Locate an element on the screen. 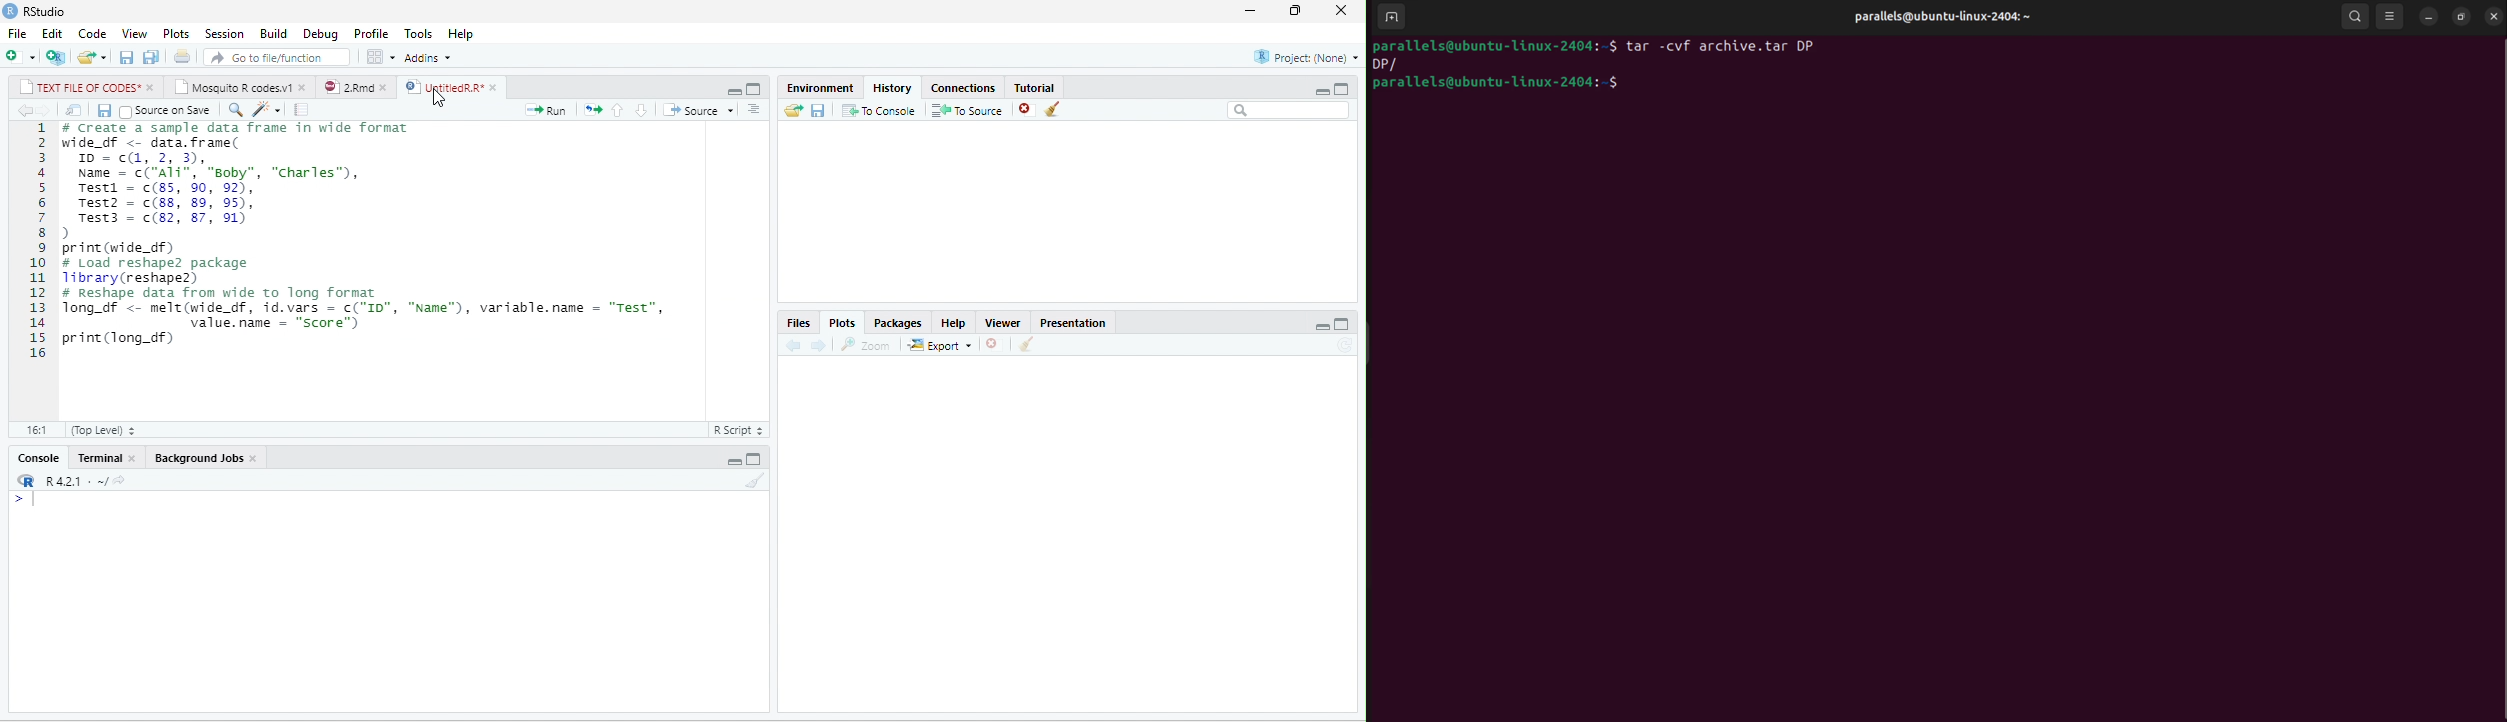 The image size is (2520, 728). rerun is located at coordinates (593, 110).